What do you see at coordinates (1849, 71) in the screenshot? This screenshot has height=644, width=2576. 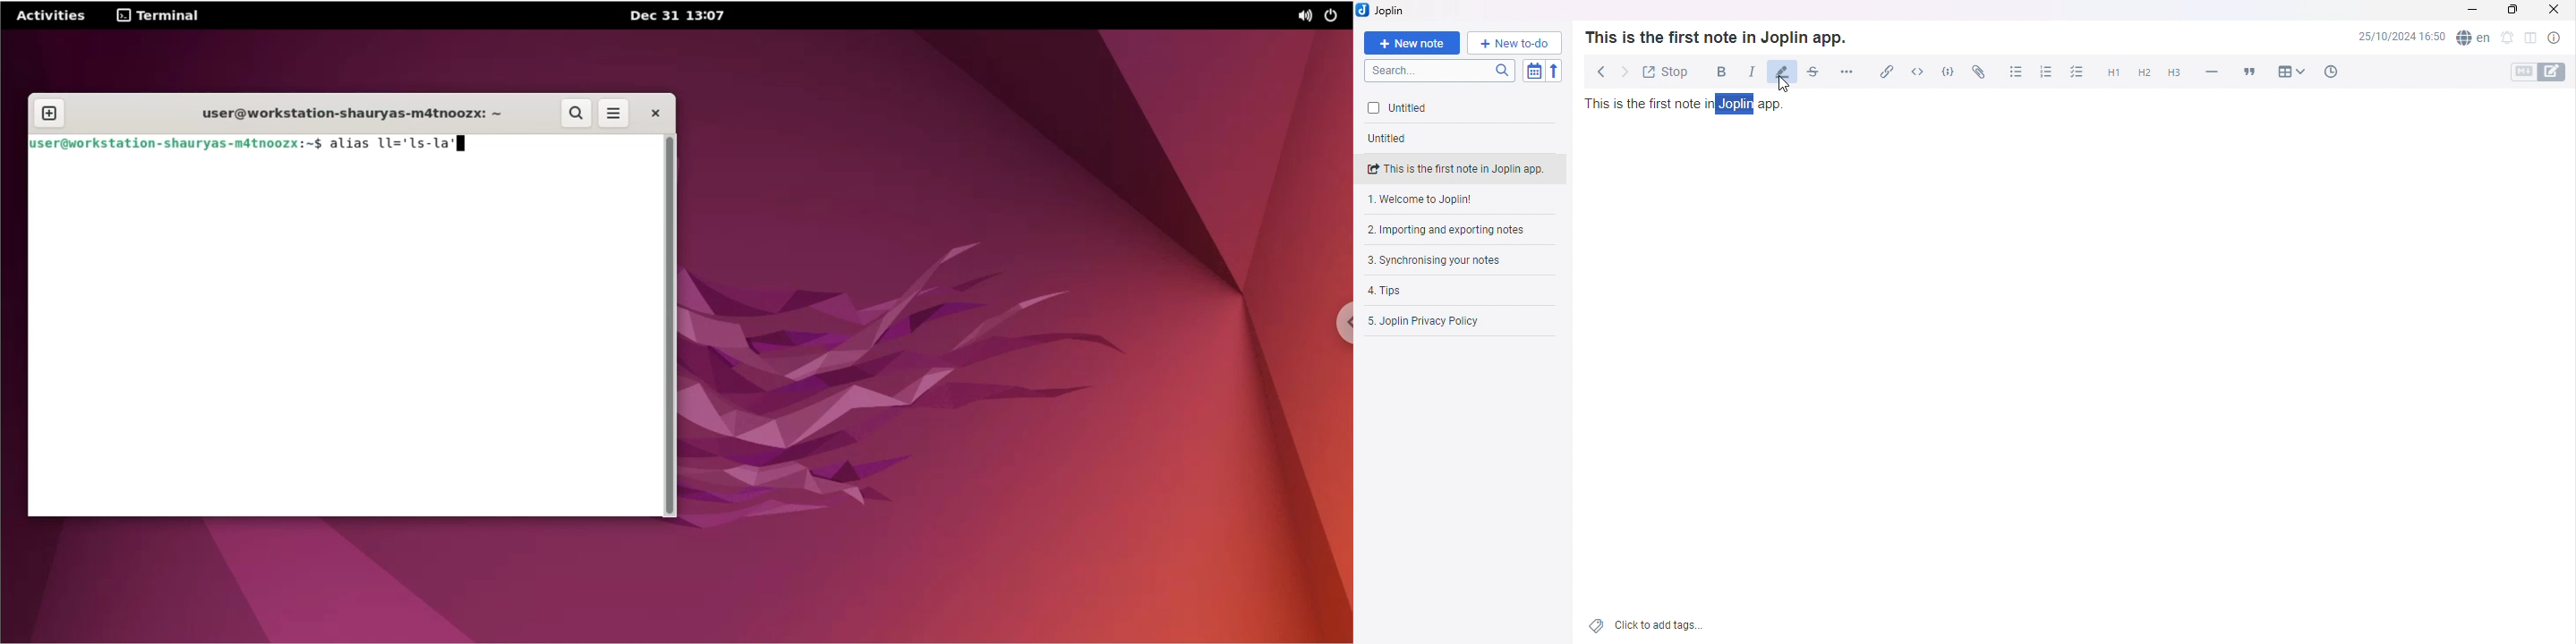 I see `More options` at bounding box center [1849, 71].